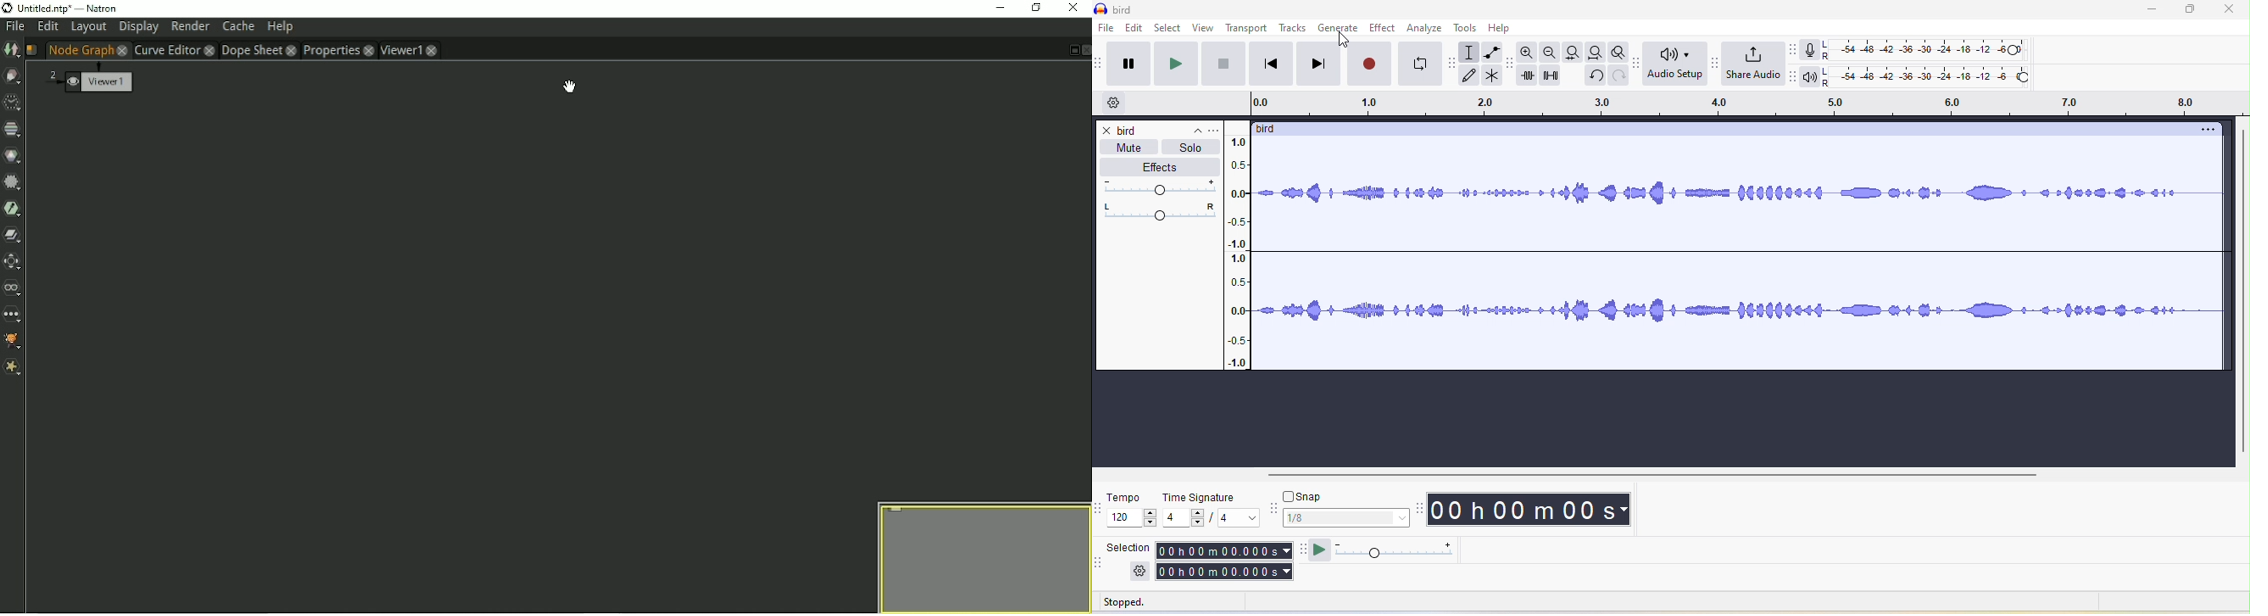 This screenshot has height=616, width=2268. I want to click on audacity time toolbar, so click(1421, 510).